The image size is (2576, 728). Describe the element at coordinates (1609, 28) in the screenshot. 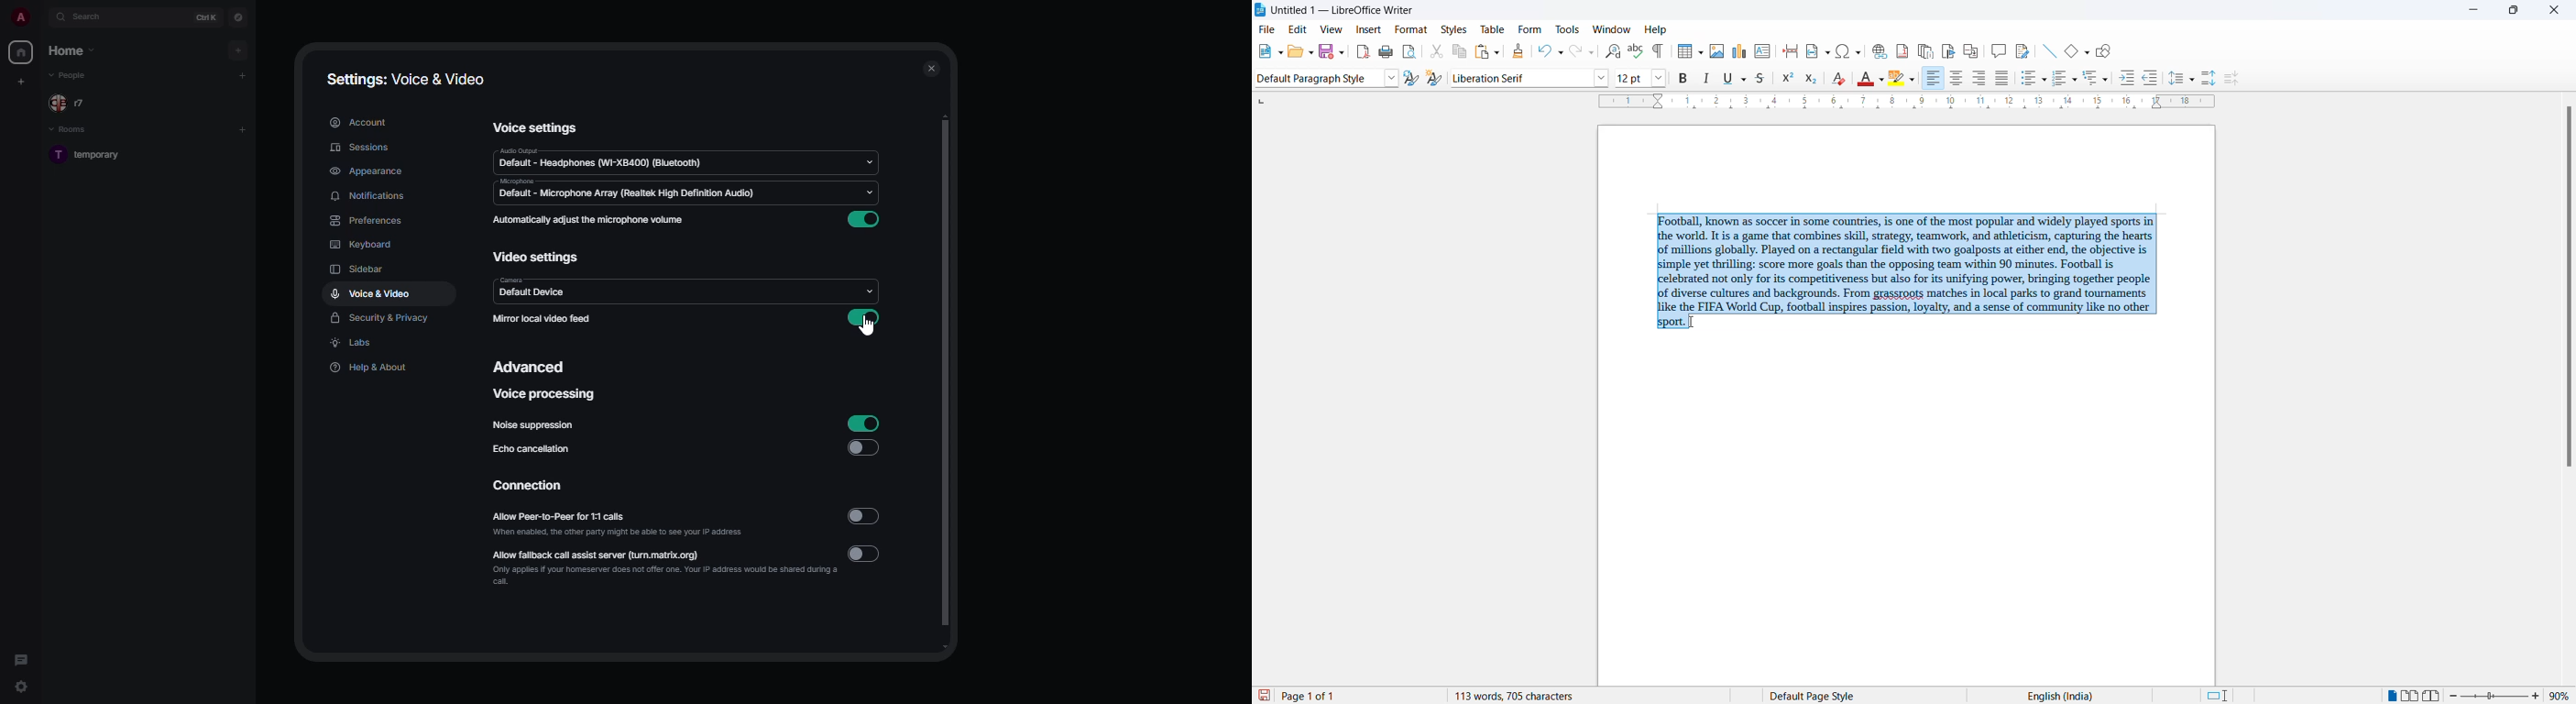

I see `window` at that location.